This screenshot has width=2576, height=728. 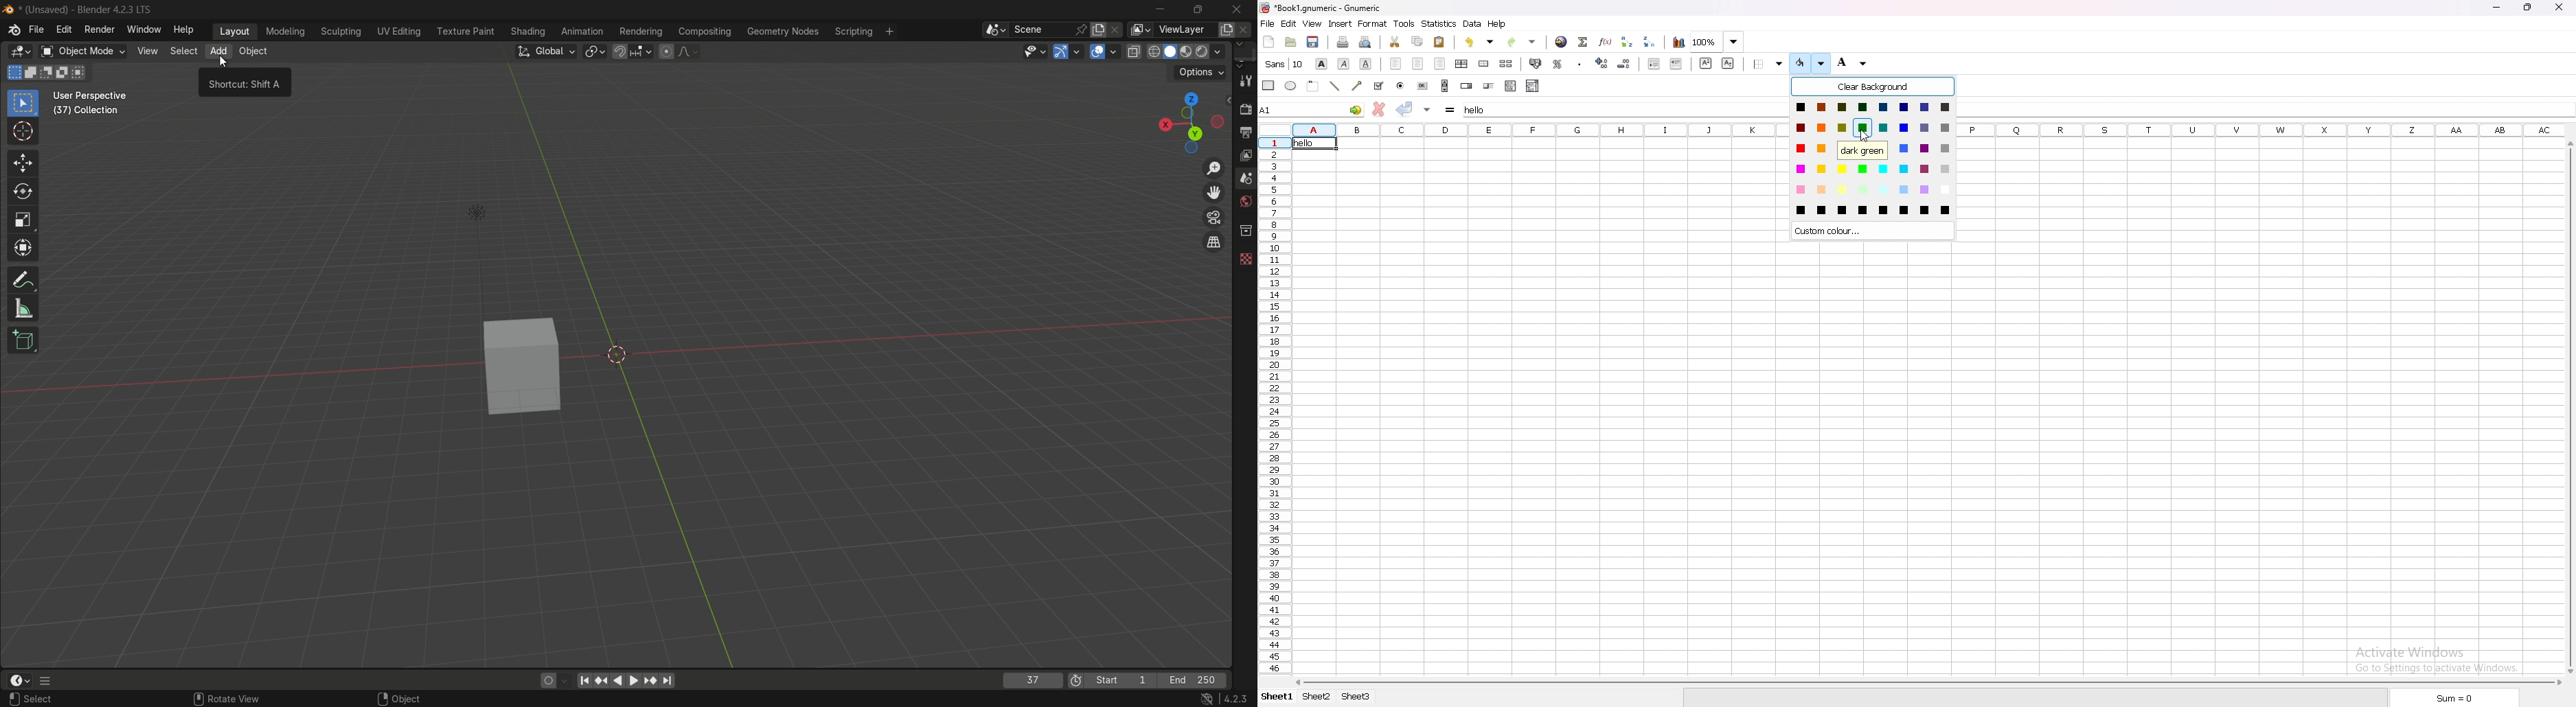 What do you see at coordinates (183, 30) in the screenshot?
I see `help menu` at bounding box center [183, 30].